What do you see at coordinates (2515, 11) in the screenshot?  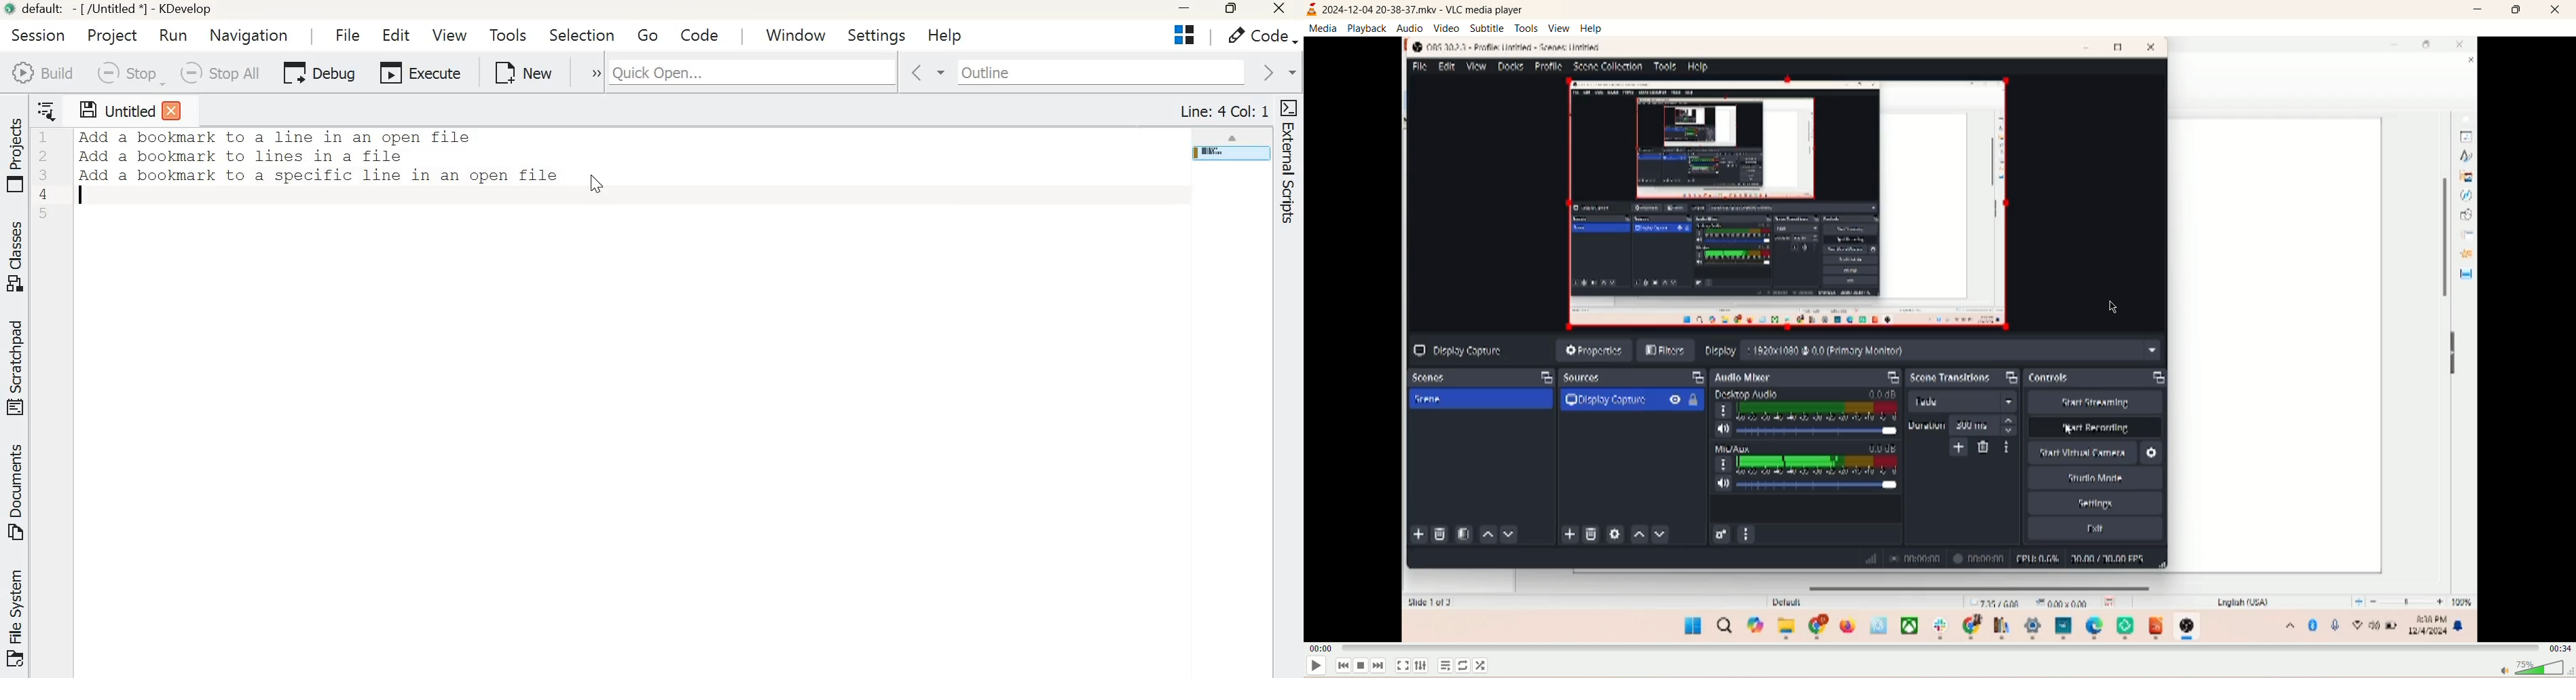 I see `maximize` at bounding box center [2515, 11].